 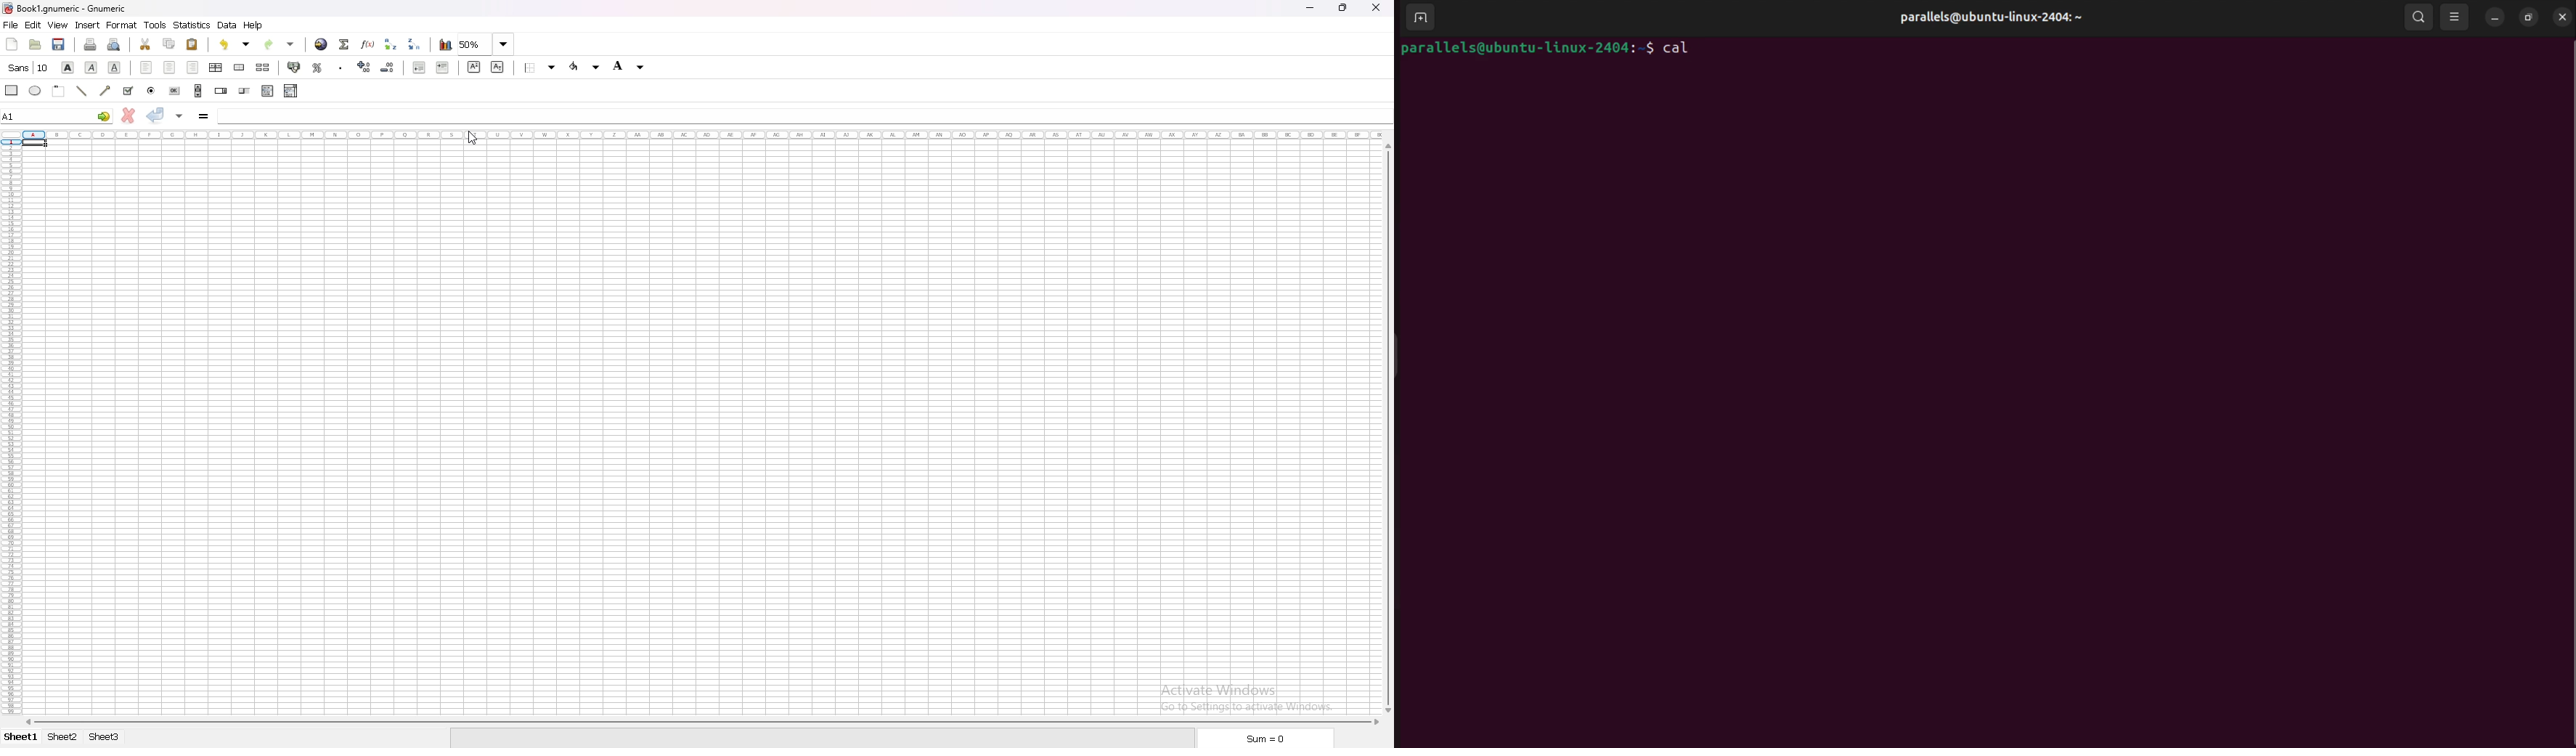 I want to click on zoom 50%, so click(x=470, y=44).